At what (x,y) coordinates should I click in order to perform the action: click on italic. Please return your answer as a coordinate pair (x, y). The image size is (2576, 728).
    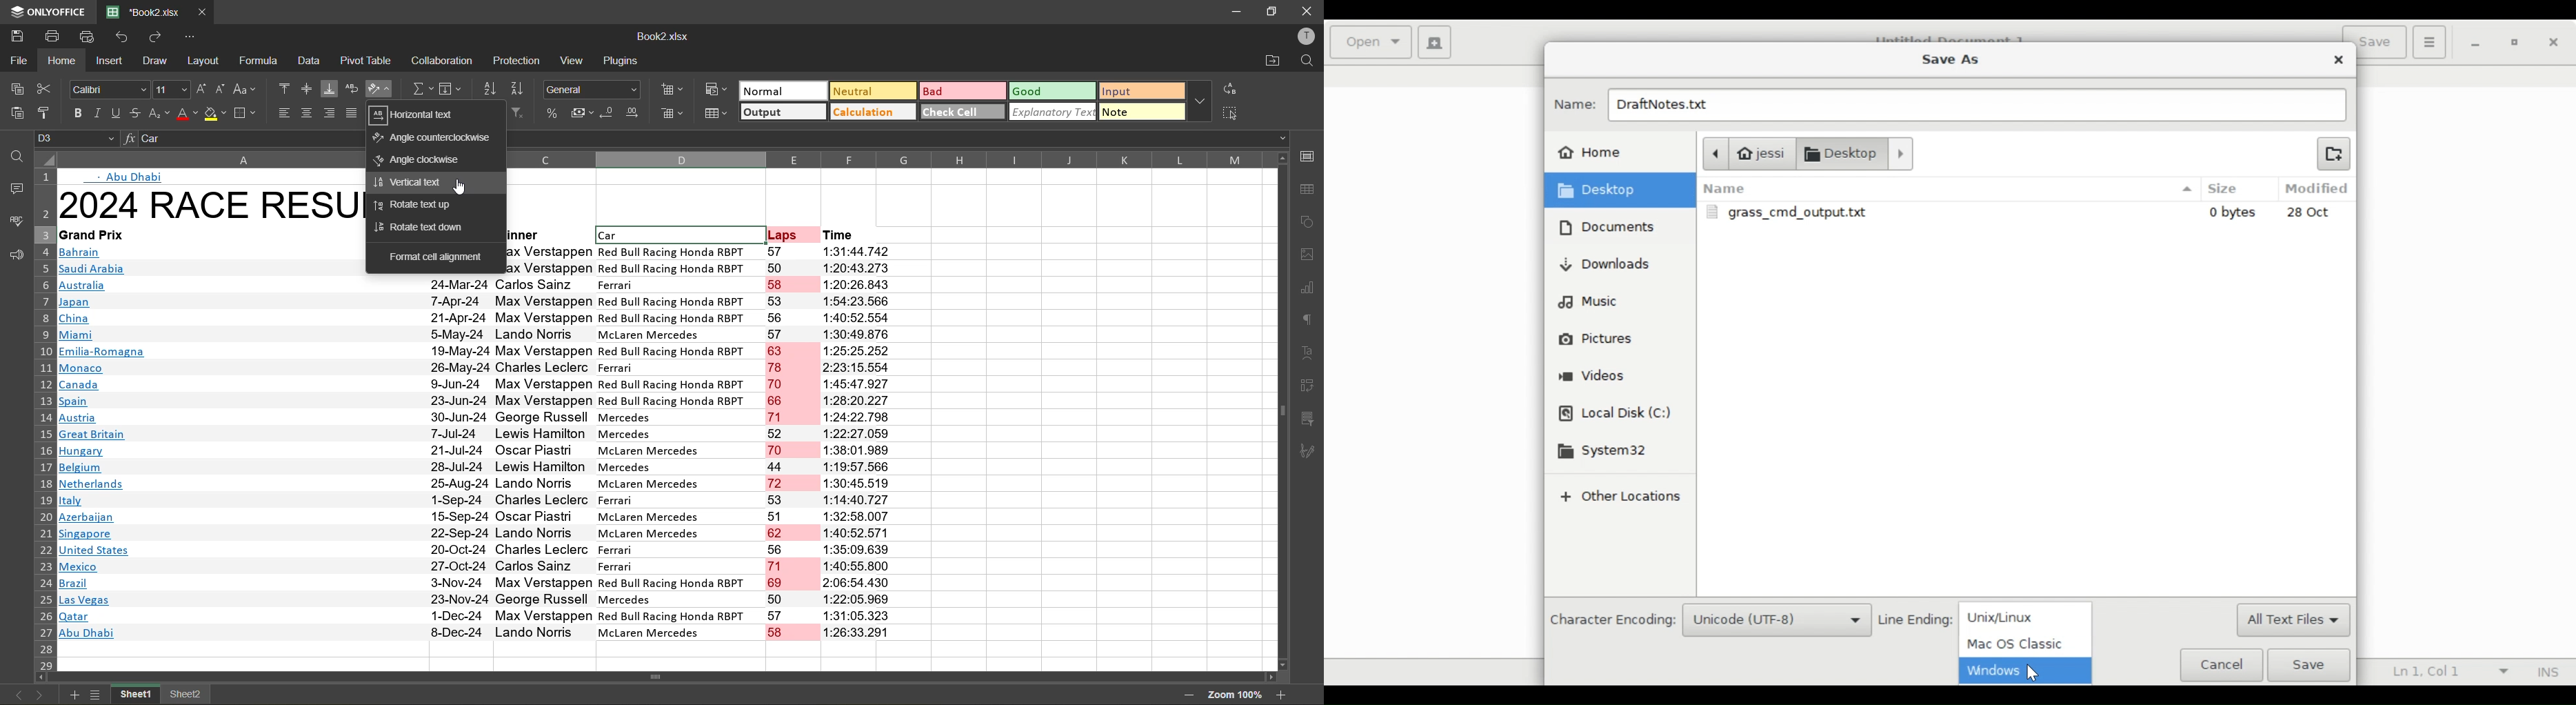
    Looking at the image, I should click on (100, 113).